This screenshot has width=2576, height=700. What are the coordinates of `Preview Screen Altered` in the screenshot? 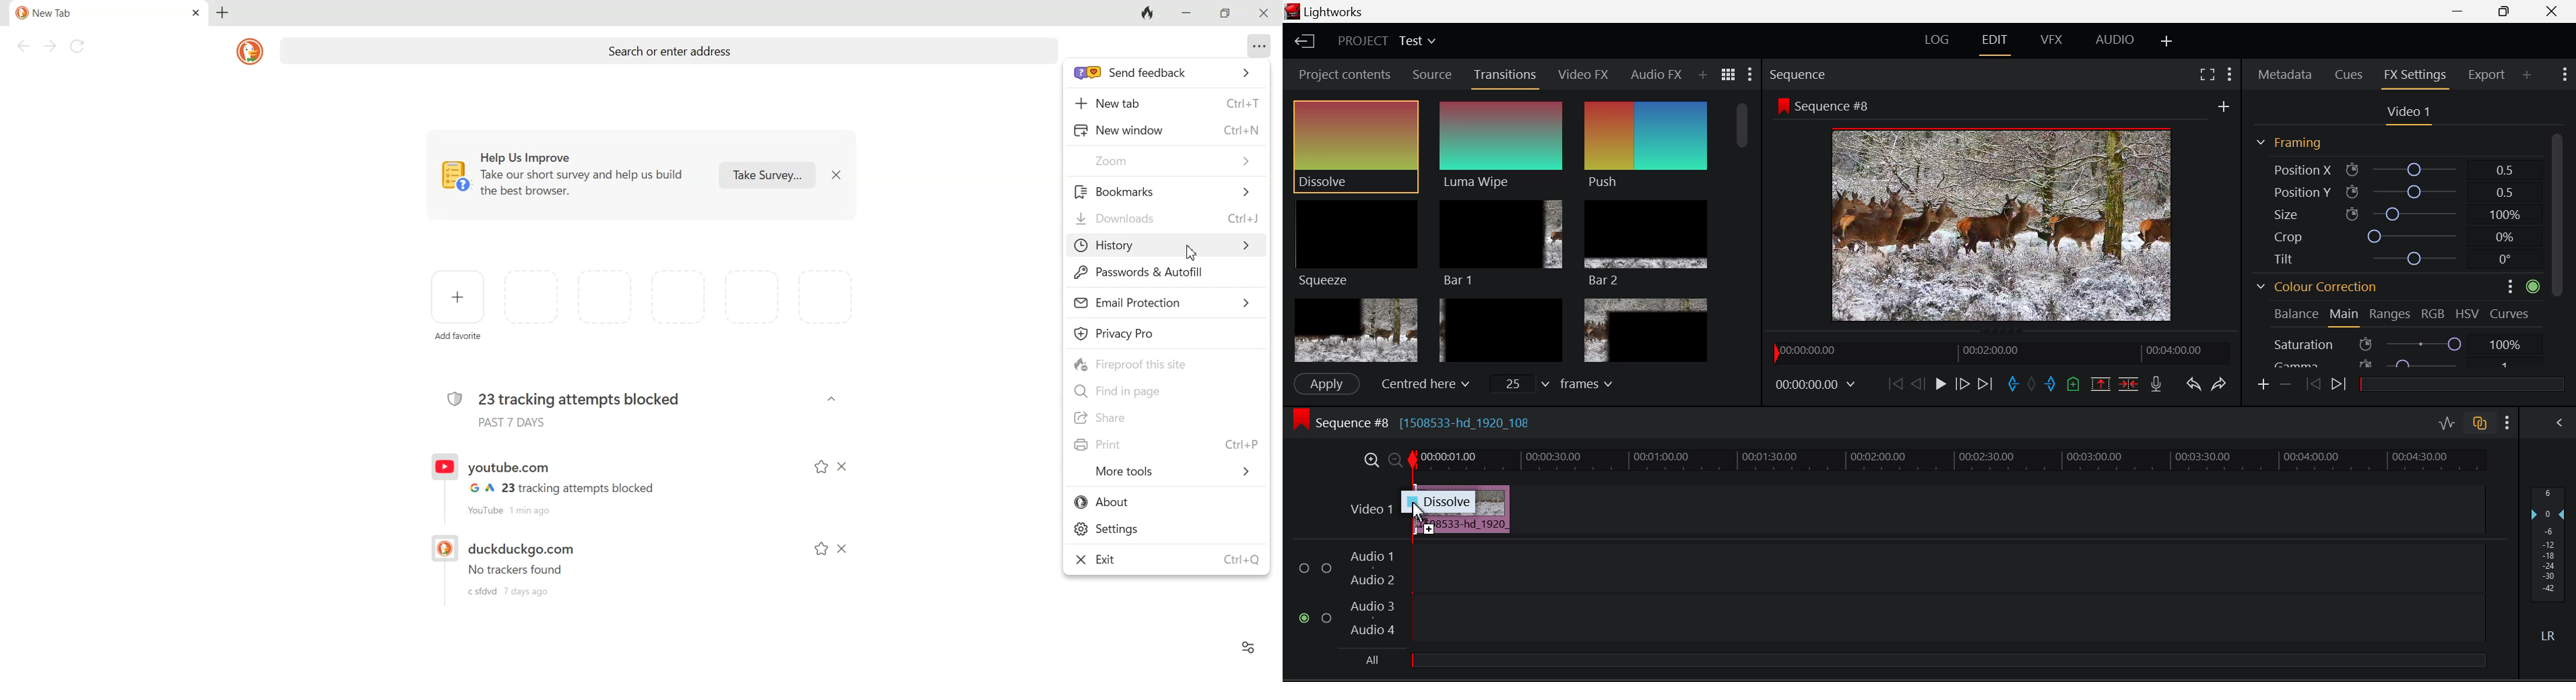 It's located at (1997, 222).